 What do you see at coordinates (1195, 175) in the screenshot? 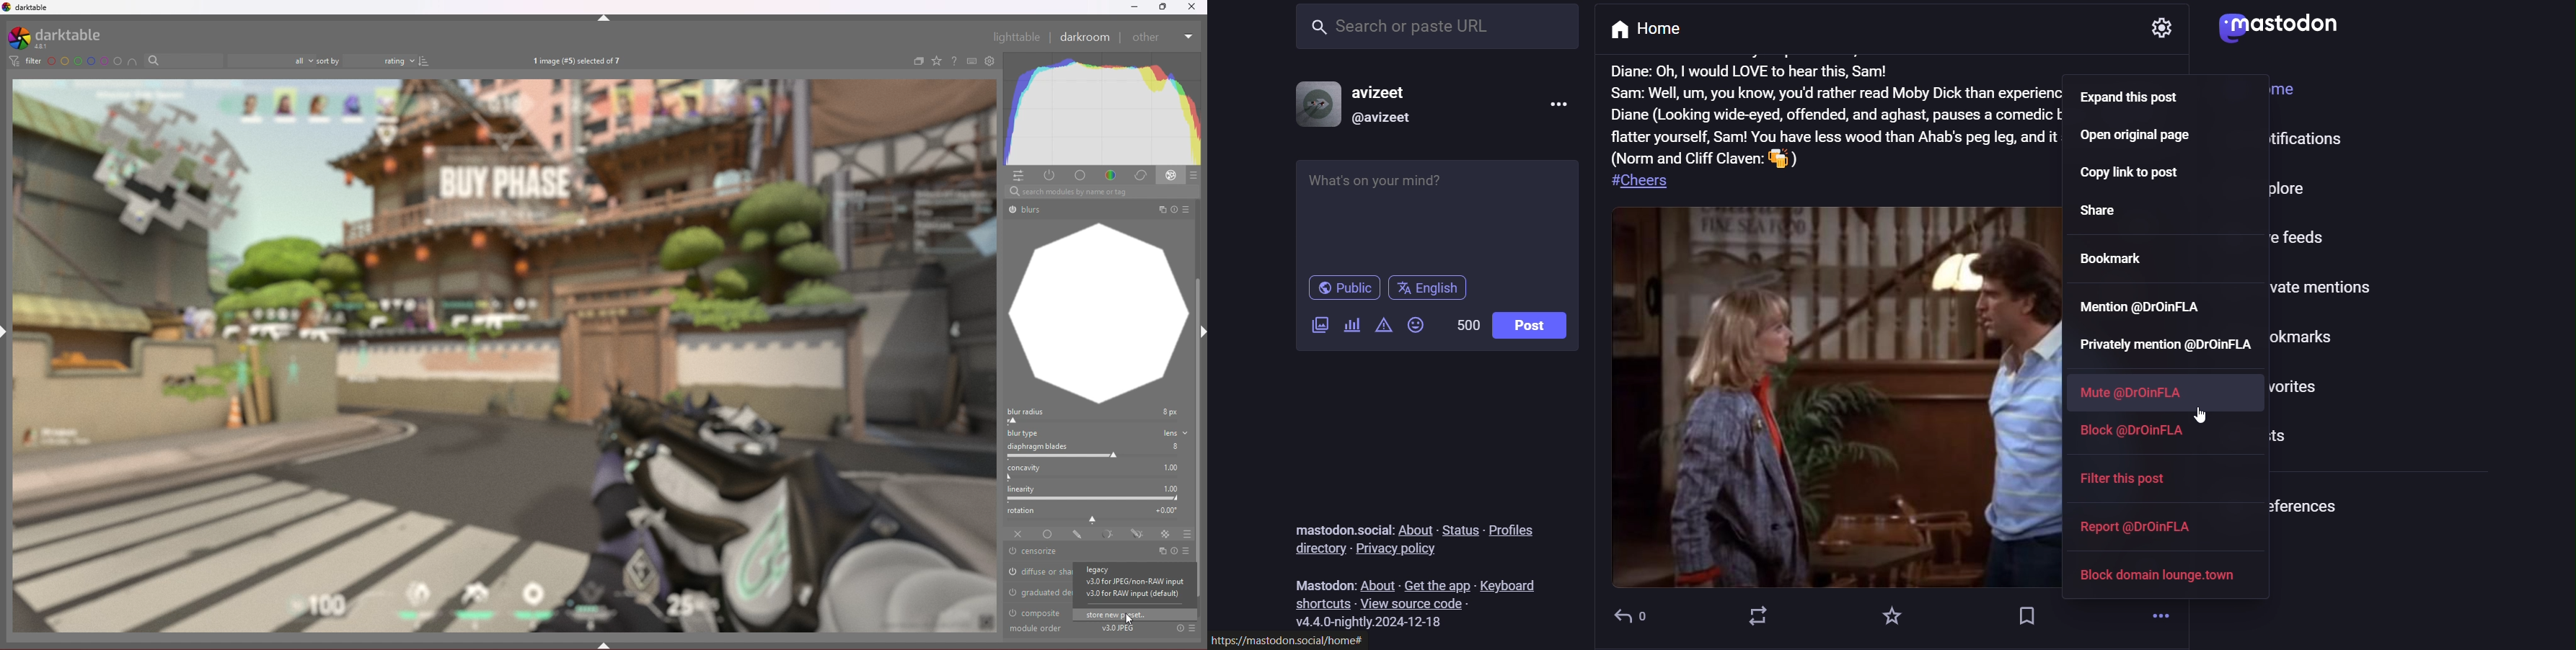
I see `presets` at bounding box center [1195, 175].